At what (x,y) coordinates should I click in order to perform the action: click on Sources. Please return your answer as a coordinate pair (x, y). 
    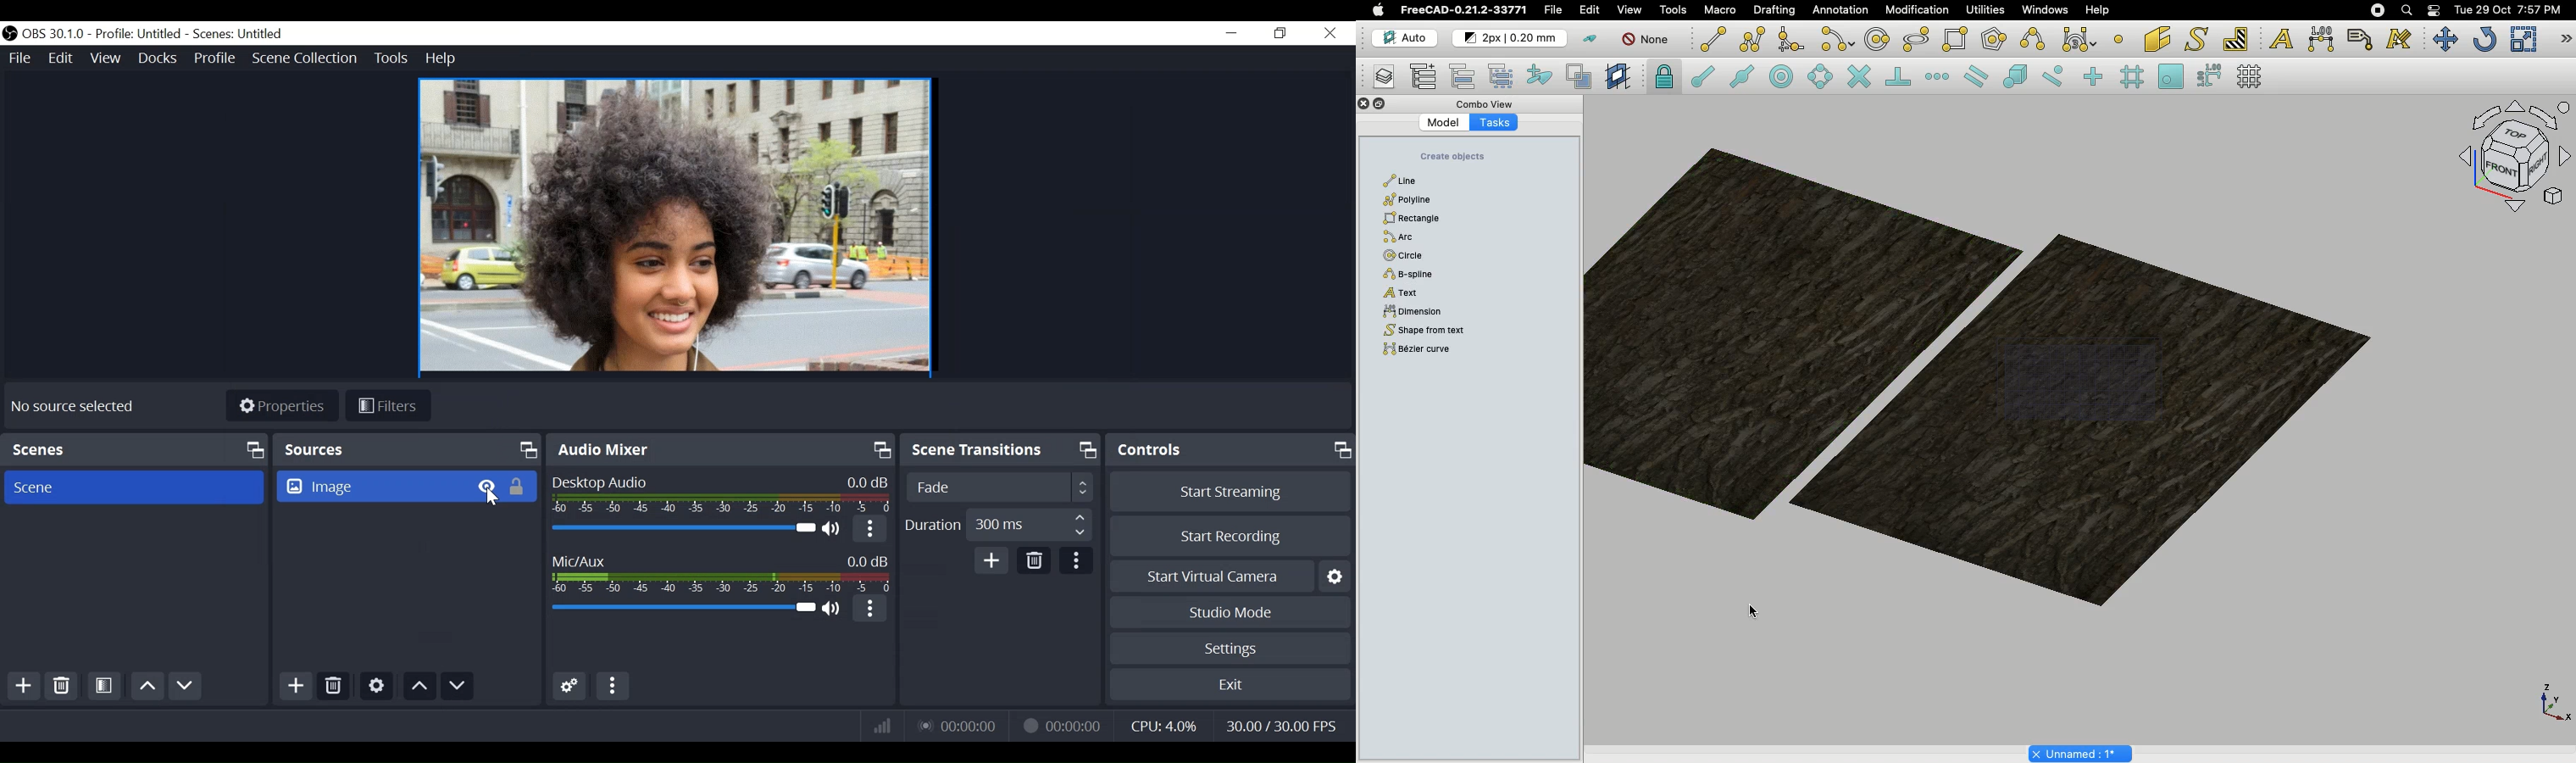
    Looking at the image, I should click on (408, 449).